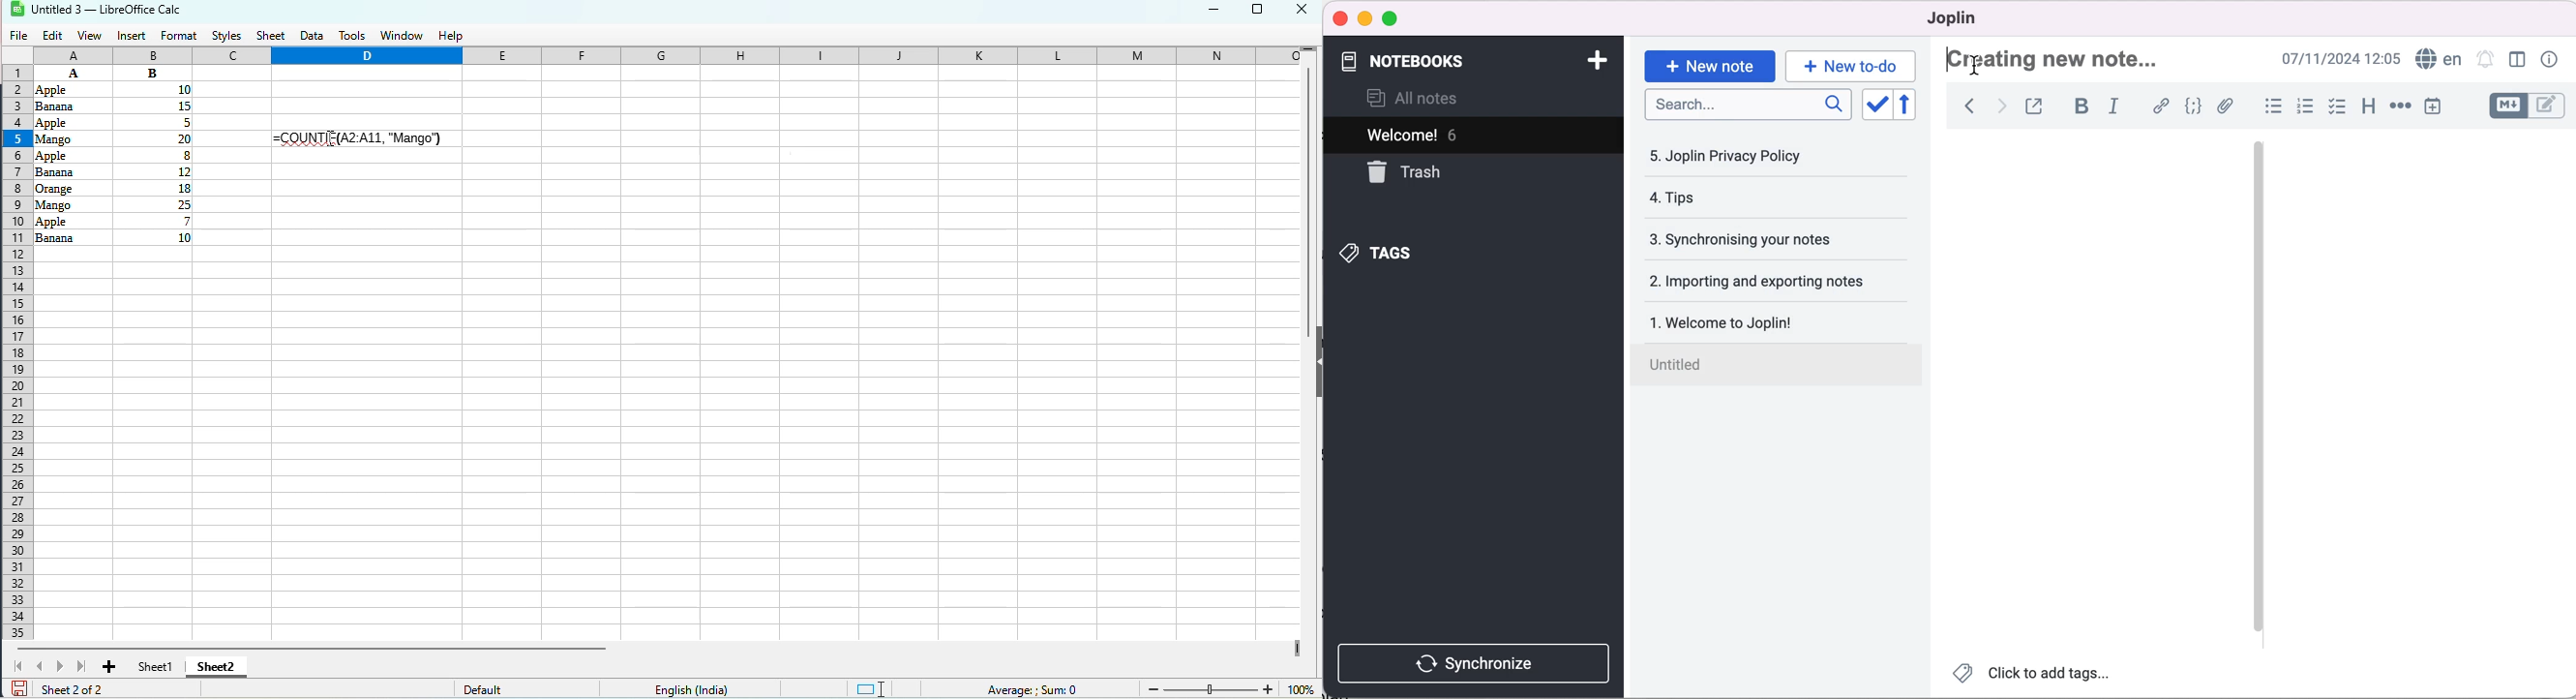  I want to click on bulleted list, so click(2269, 105).